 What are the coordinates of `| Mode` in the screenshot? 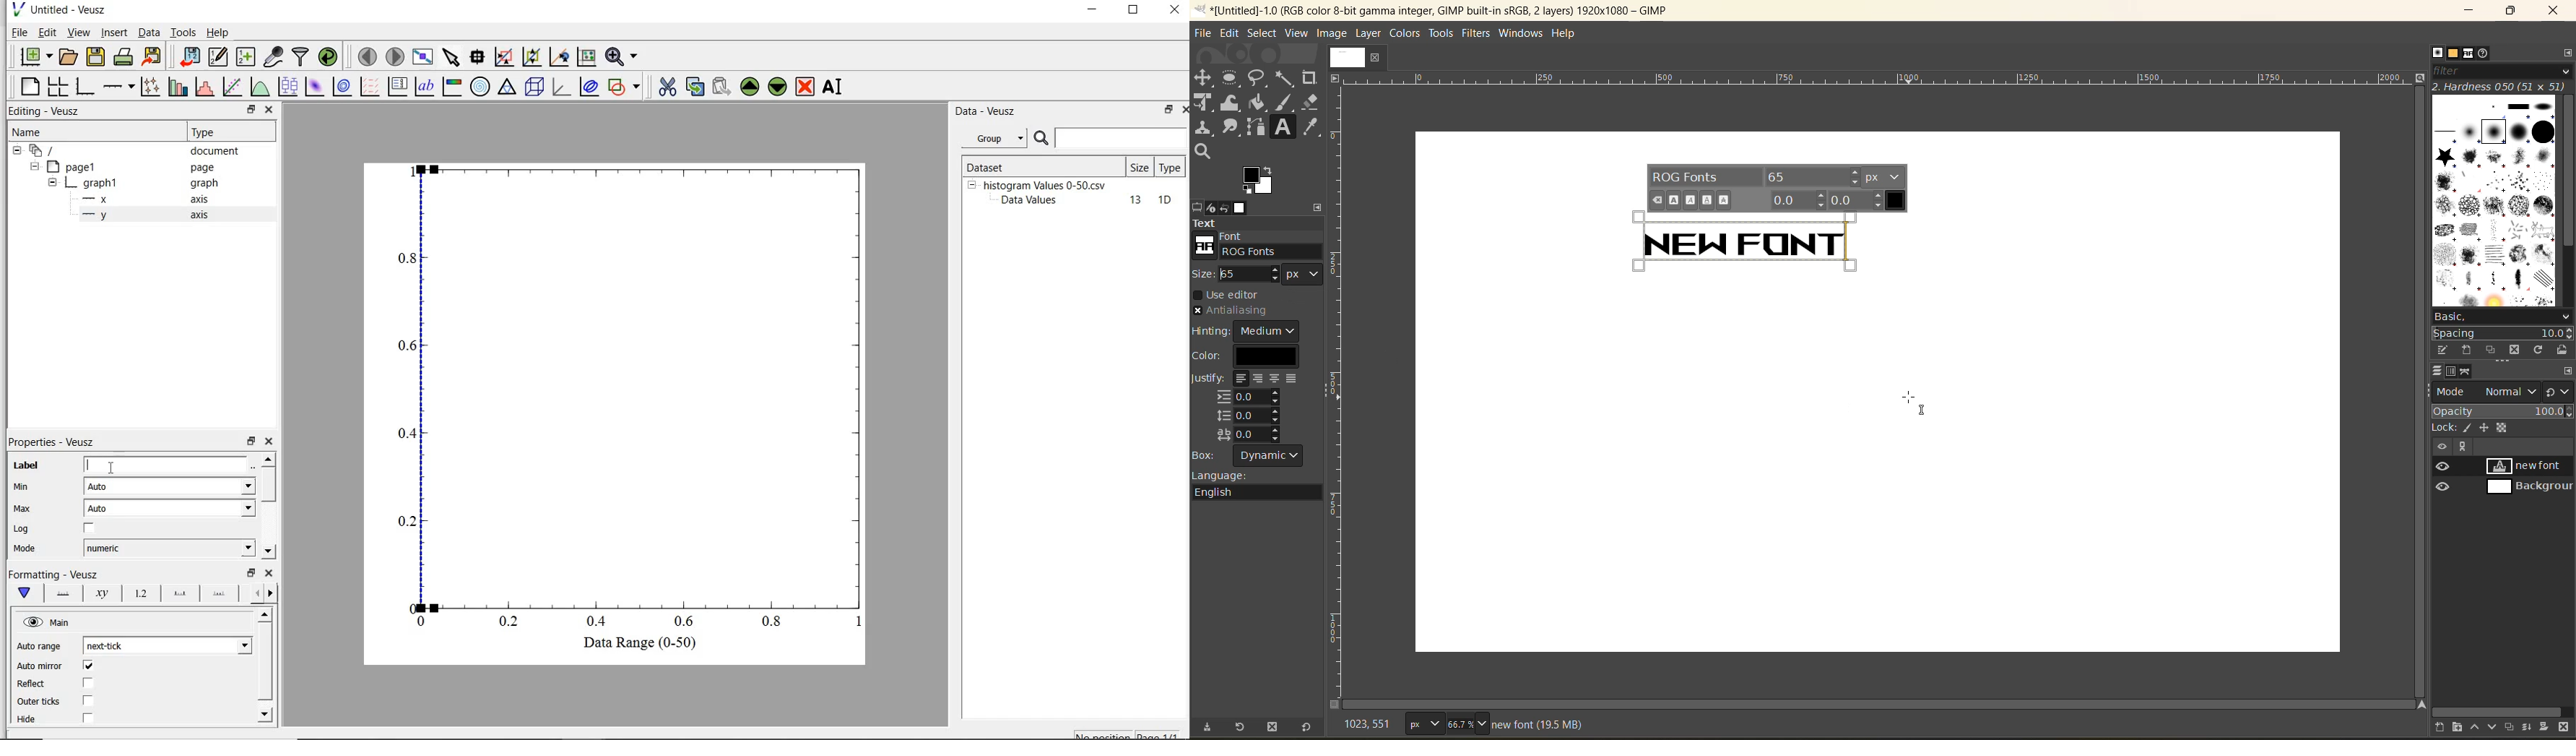 It's located at (25, 550).